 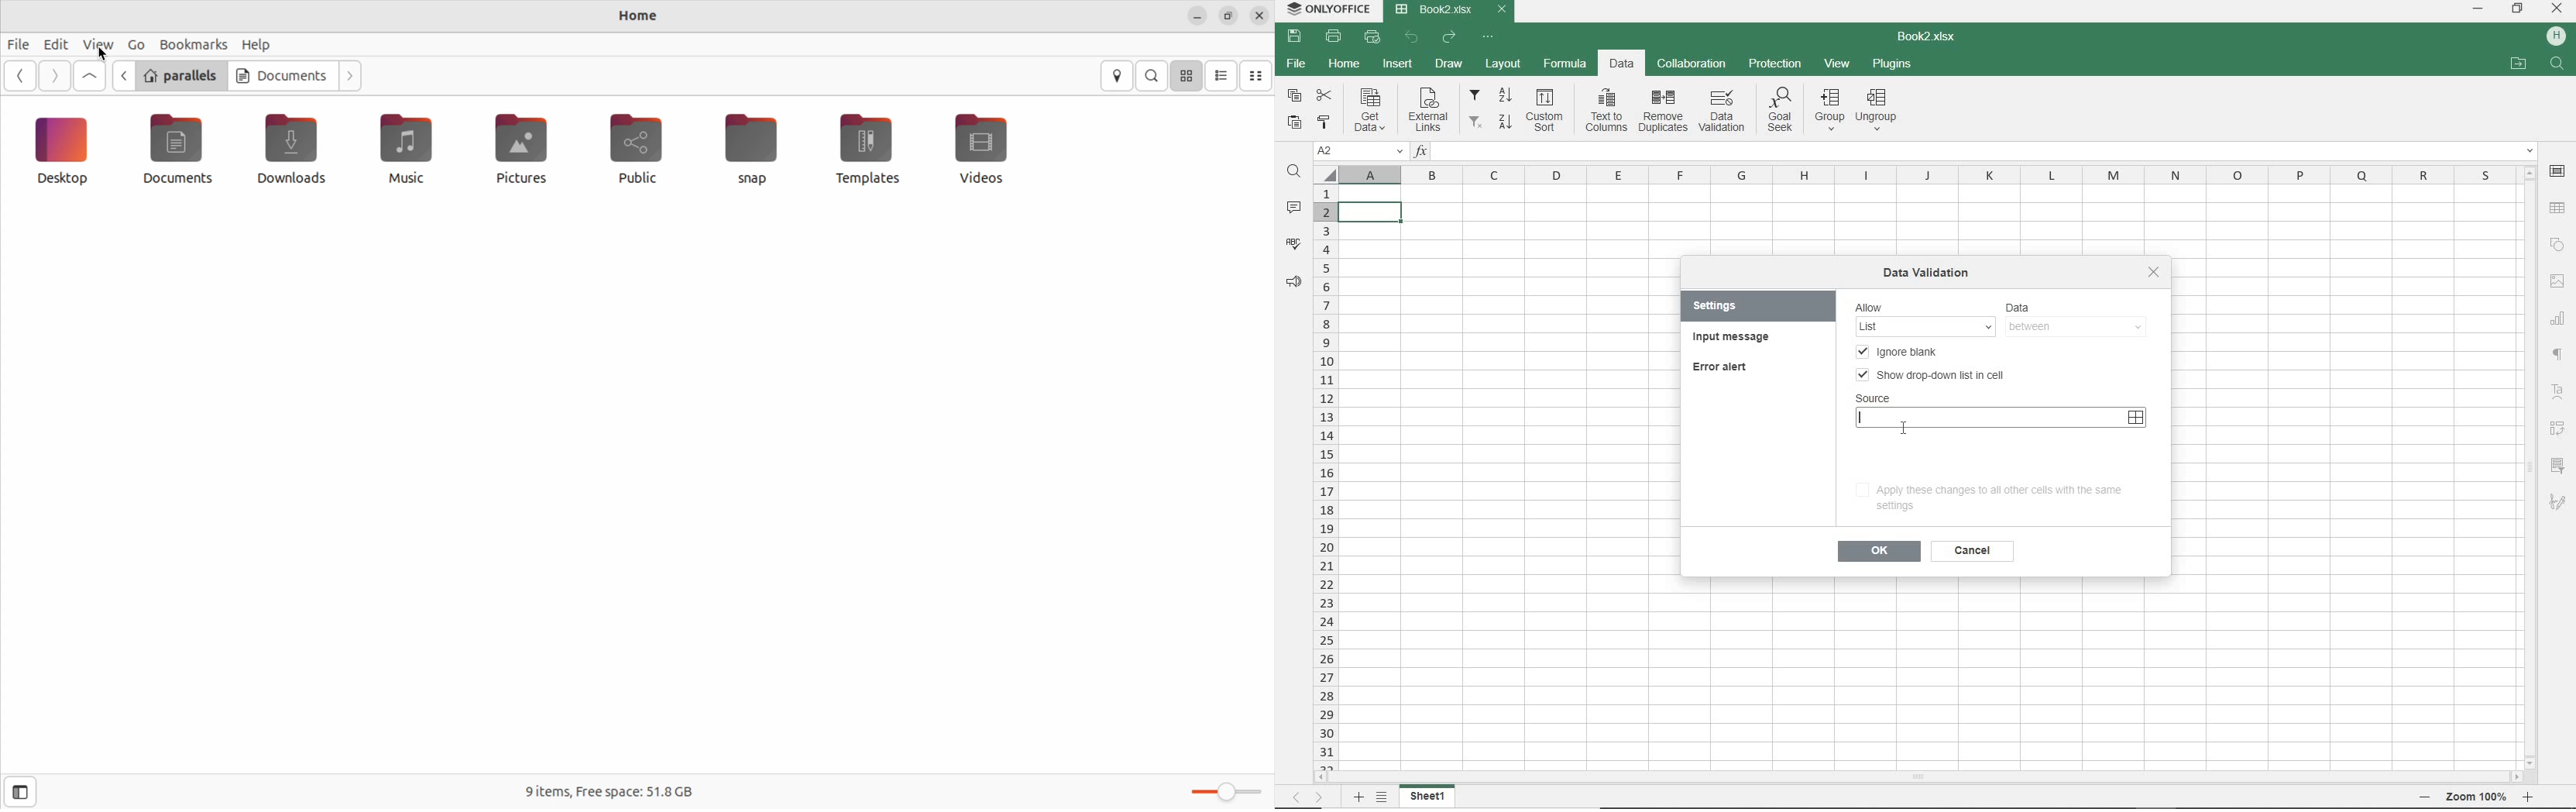 I want to click on HOME, so click(x=1345, y=65).